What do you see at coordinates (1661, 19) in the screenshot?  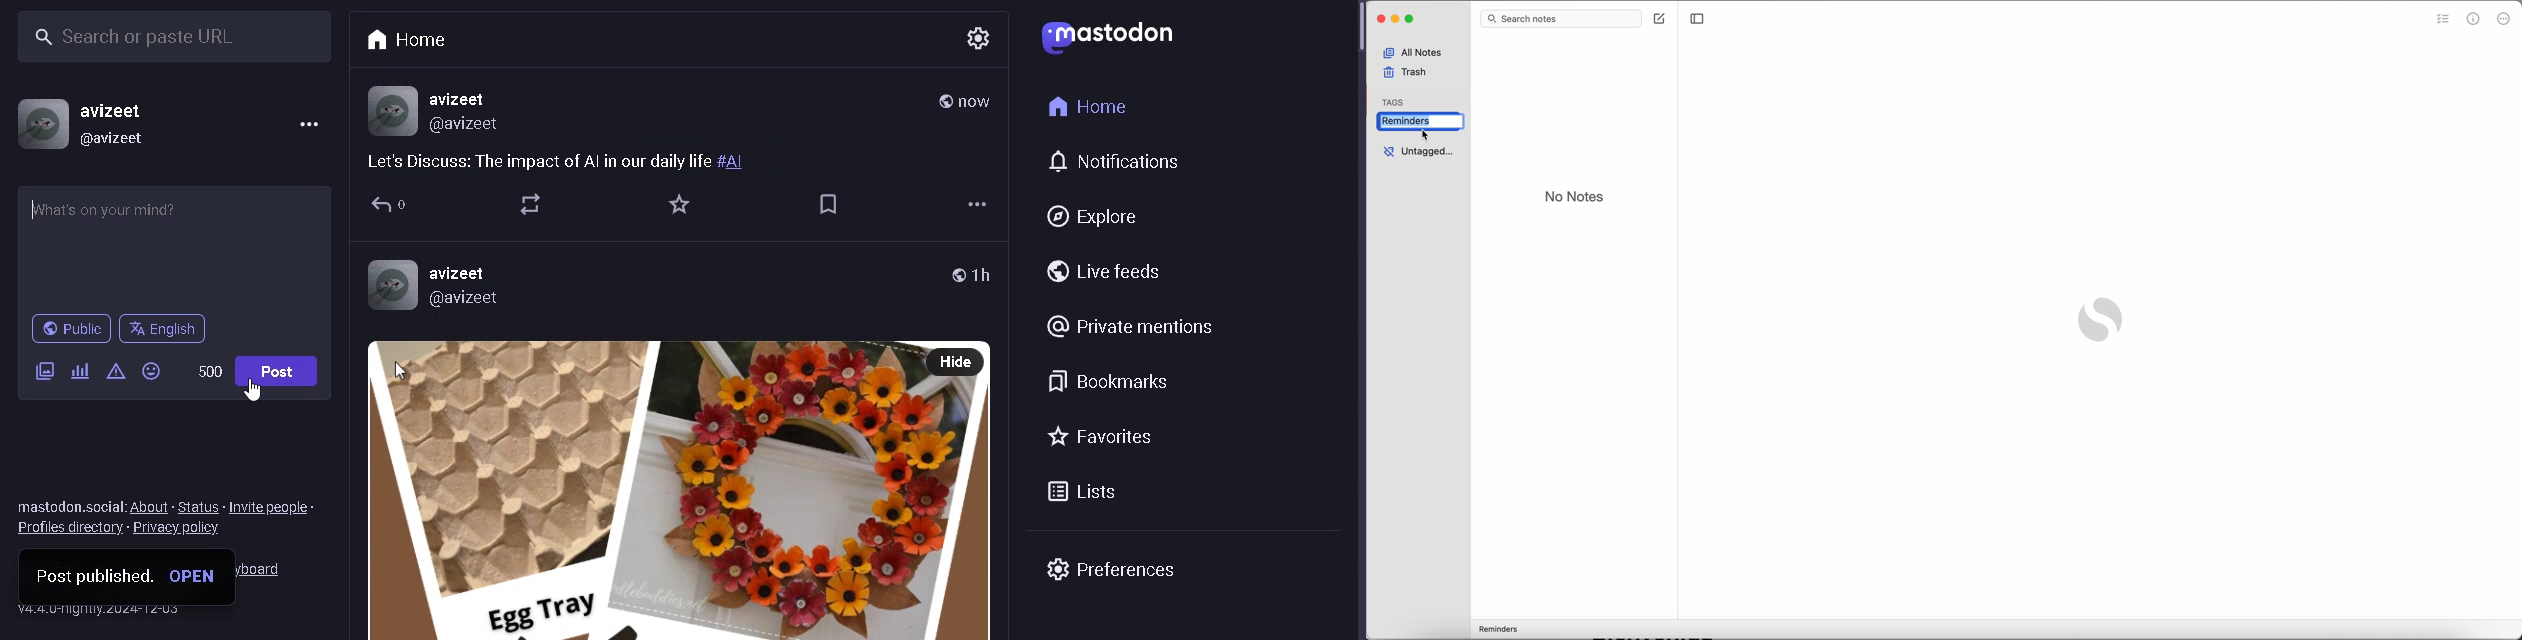 I see `create note` at bounding box center [1661, 19].